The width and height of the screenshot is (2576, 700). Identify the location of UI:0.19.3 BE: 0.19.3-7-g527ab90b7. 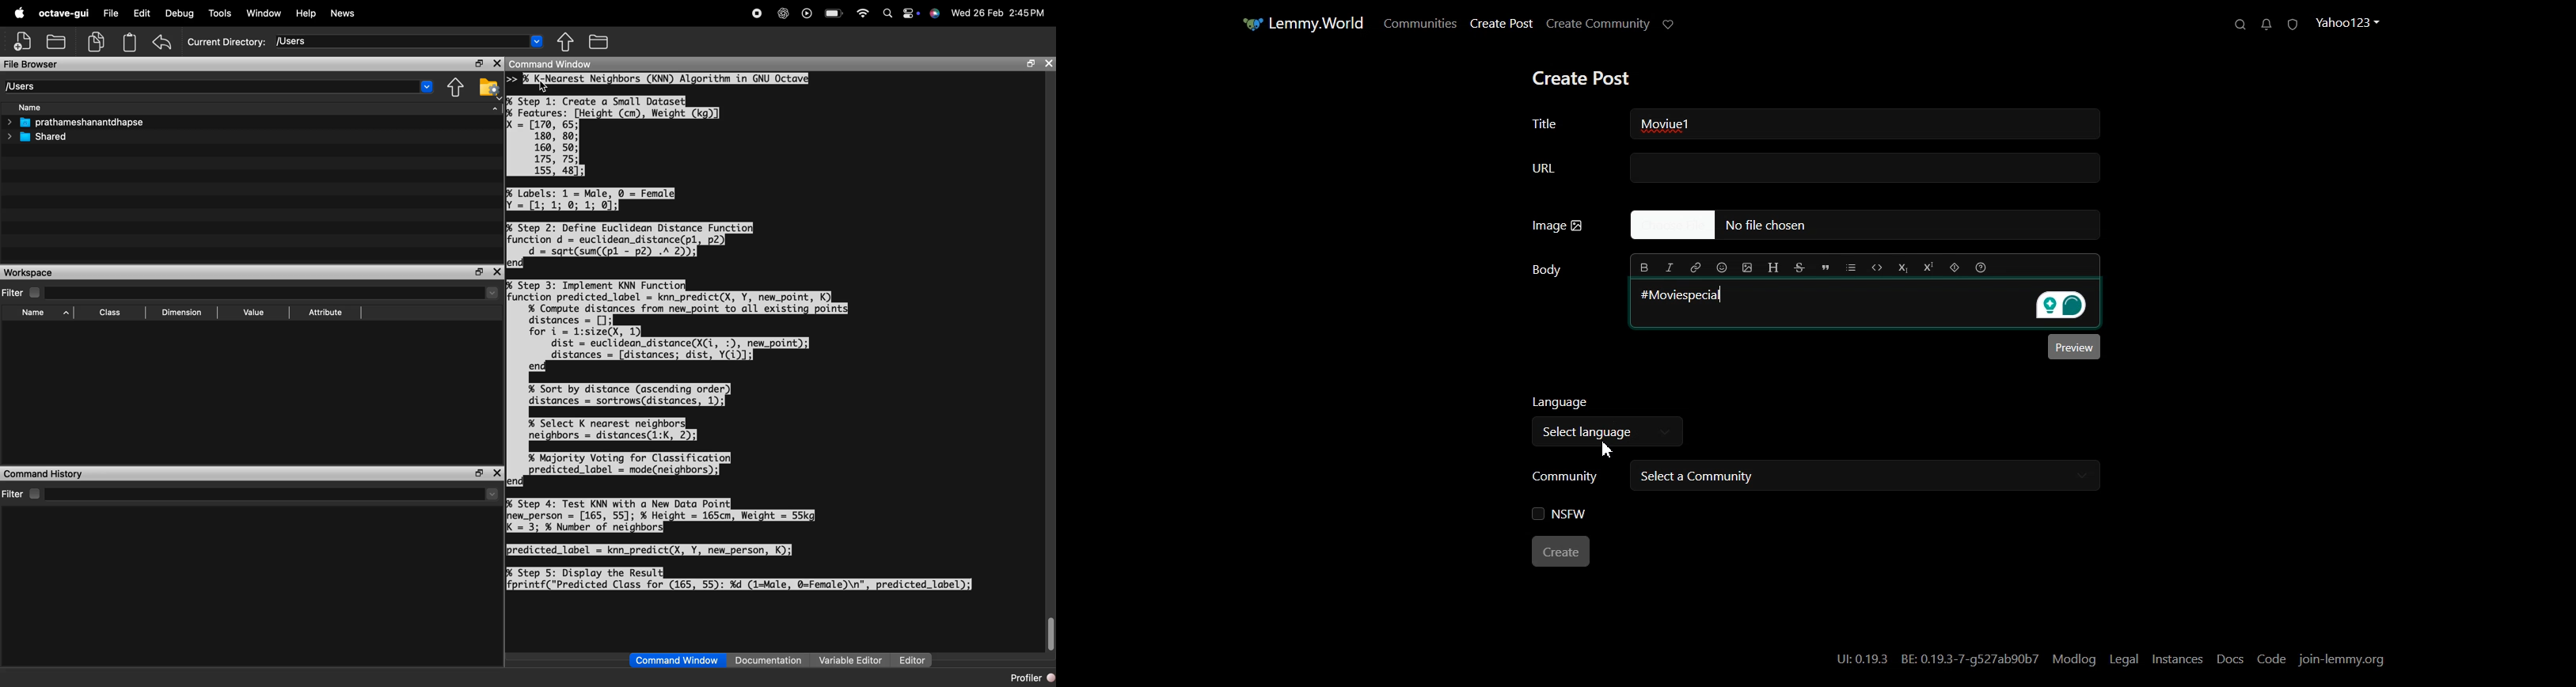
(1936, 659).